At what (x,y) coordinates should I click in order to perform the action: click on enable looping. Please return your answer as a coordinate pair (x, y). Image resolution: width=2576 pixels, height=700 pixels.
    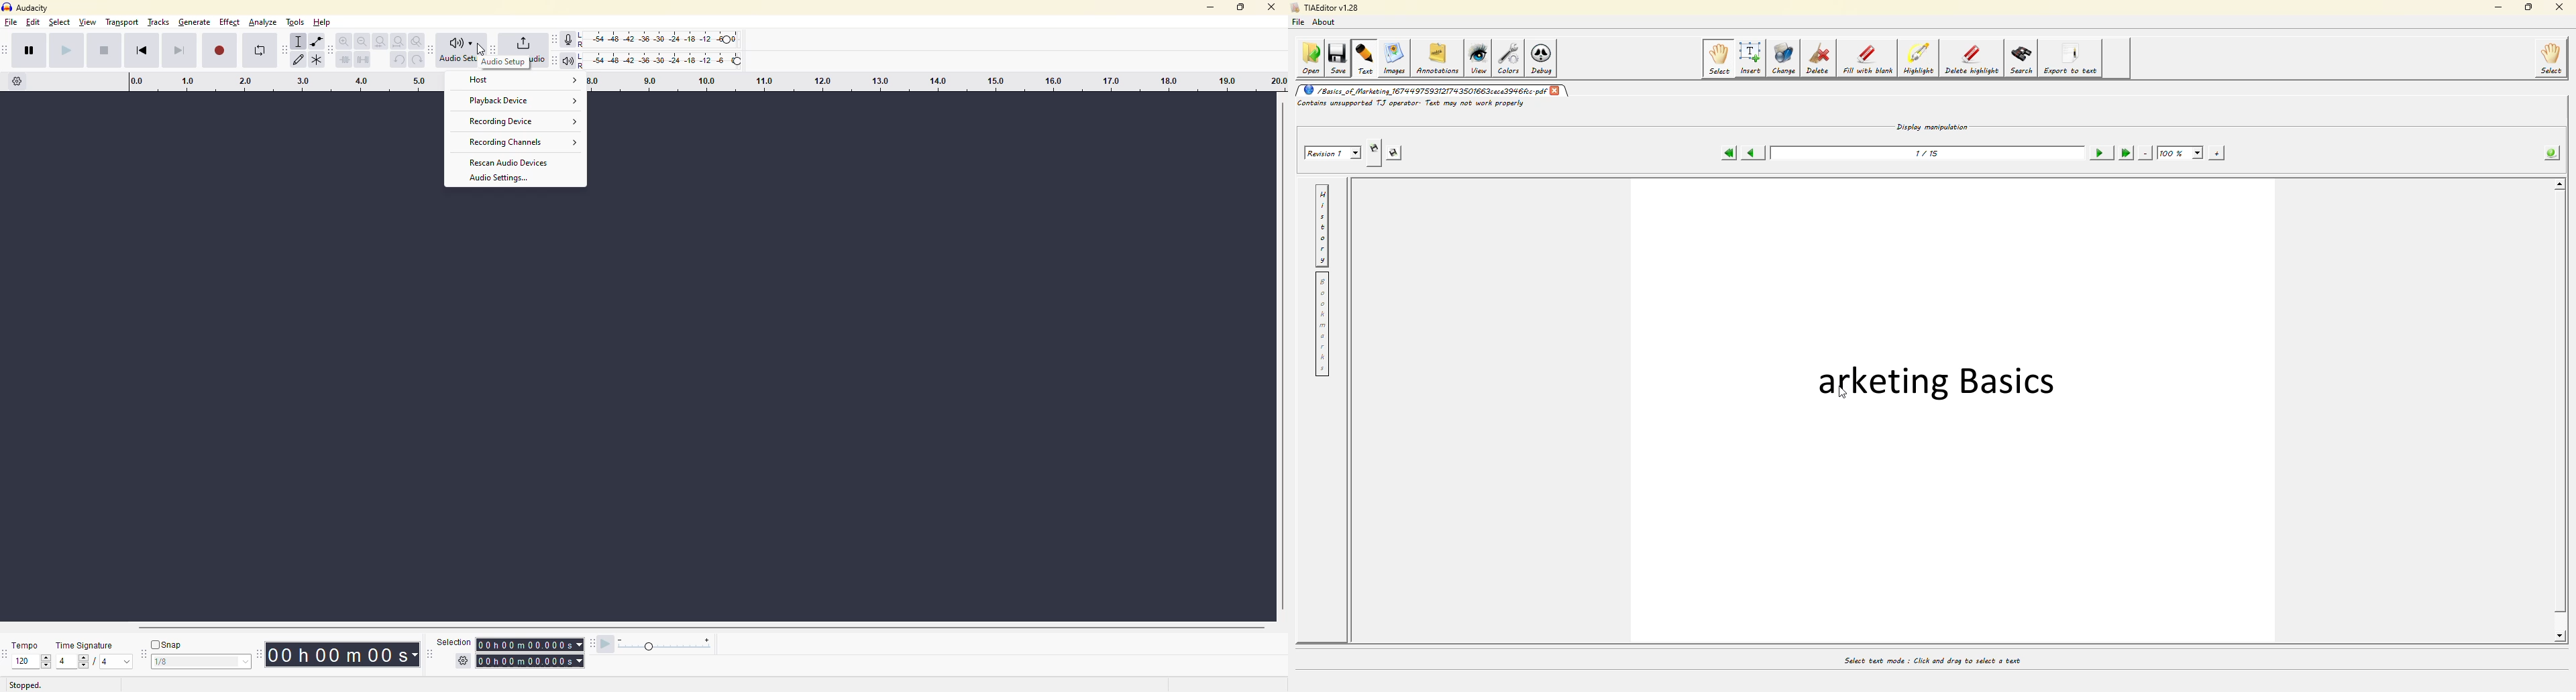
    Looking at the image, I should click on (258, 51).